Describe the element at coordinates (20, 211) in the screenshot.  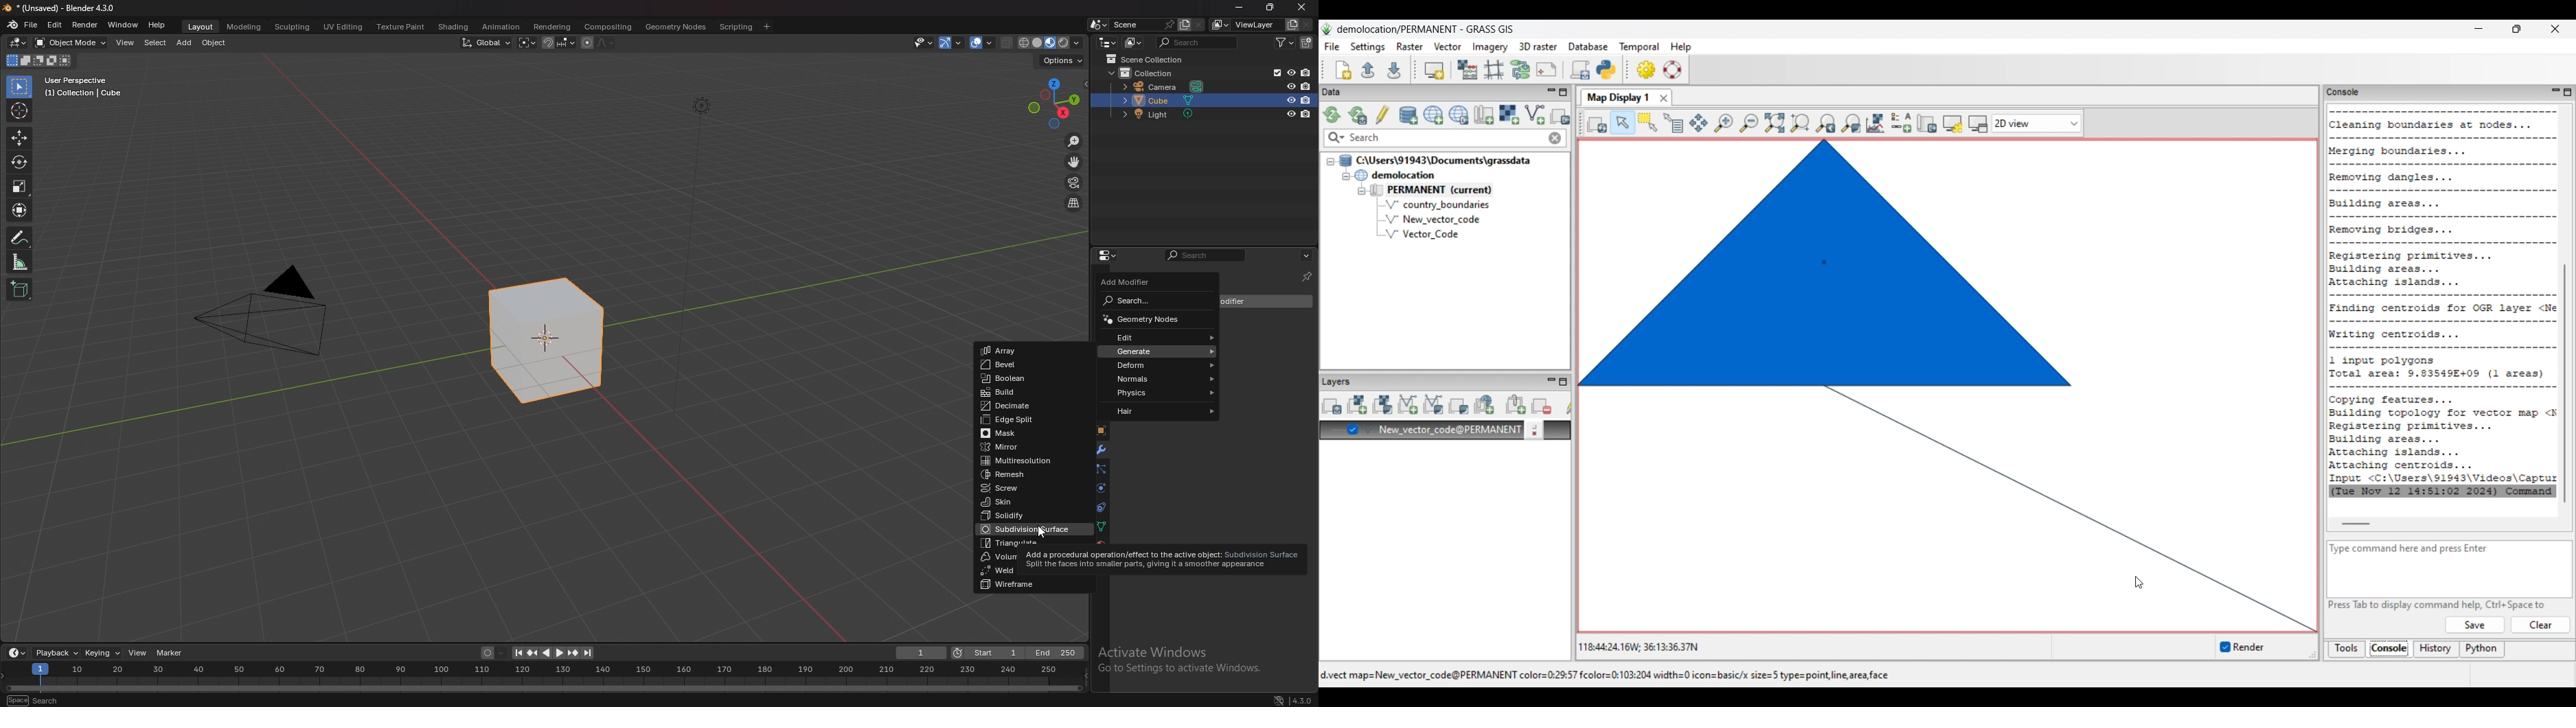
I see `transform` at that location.